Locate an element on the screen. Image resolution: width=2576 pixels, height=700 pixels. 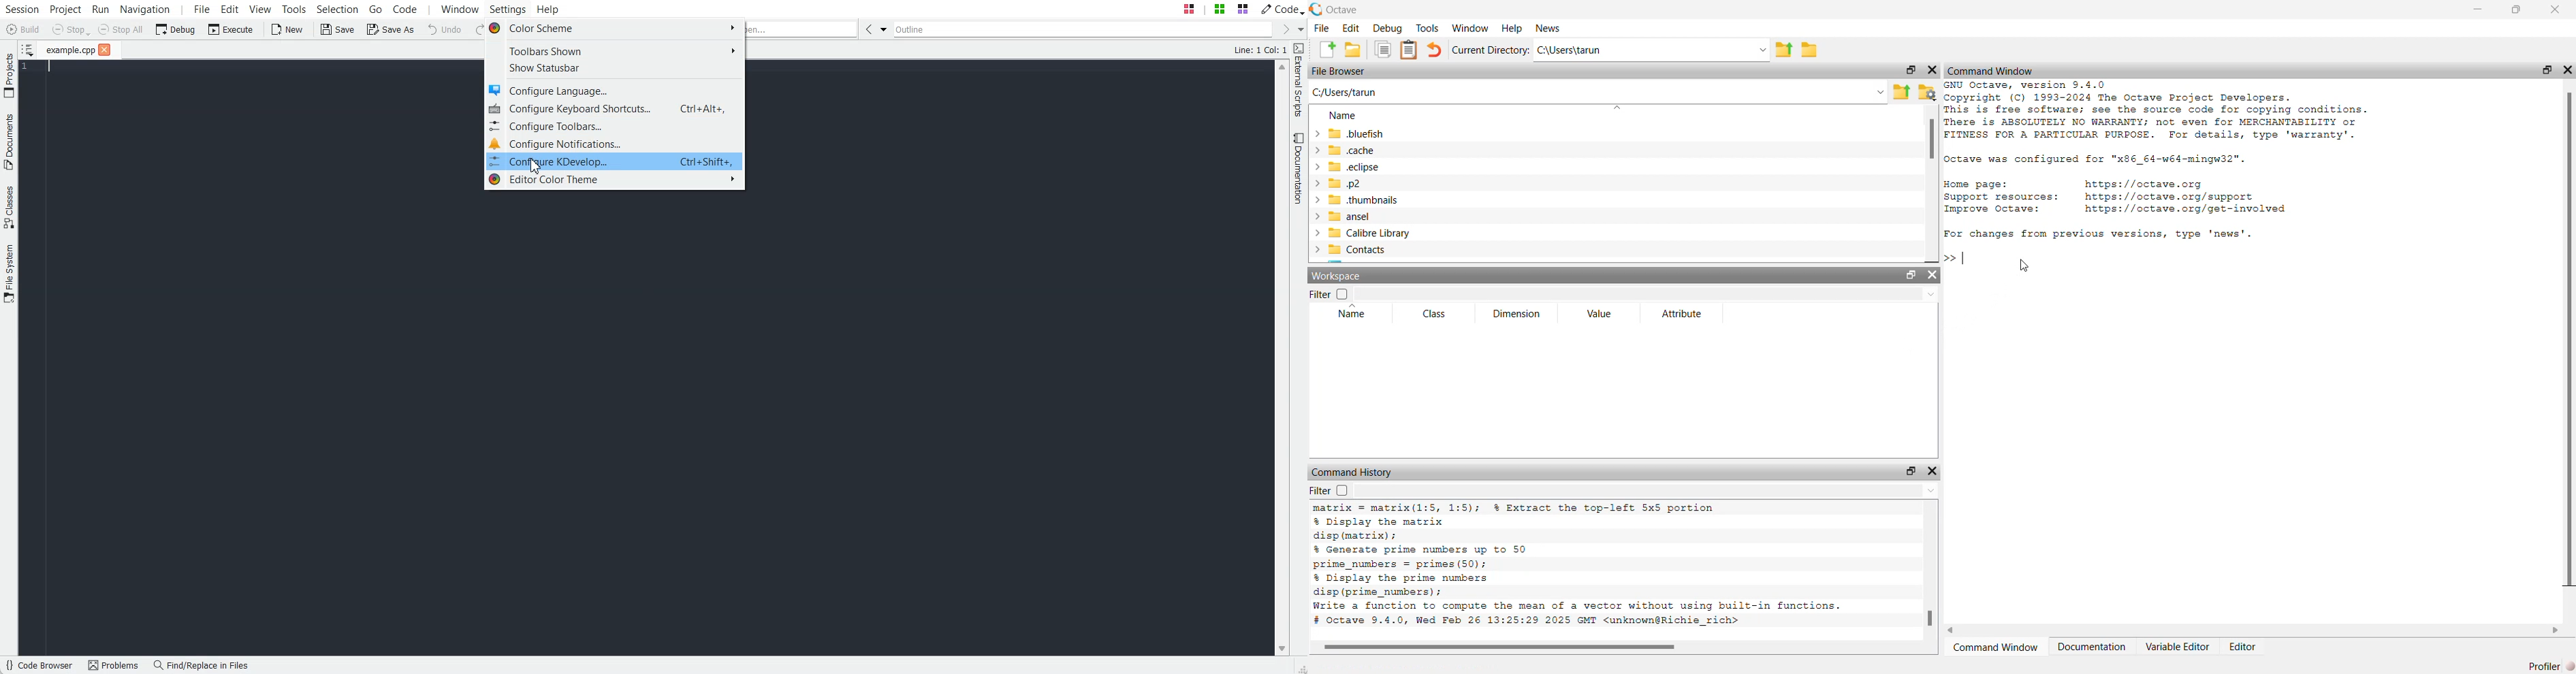
Text Cursor is located at coordinates (44, 67).